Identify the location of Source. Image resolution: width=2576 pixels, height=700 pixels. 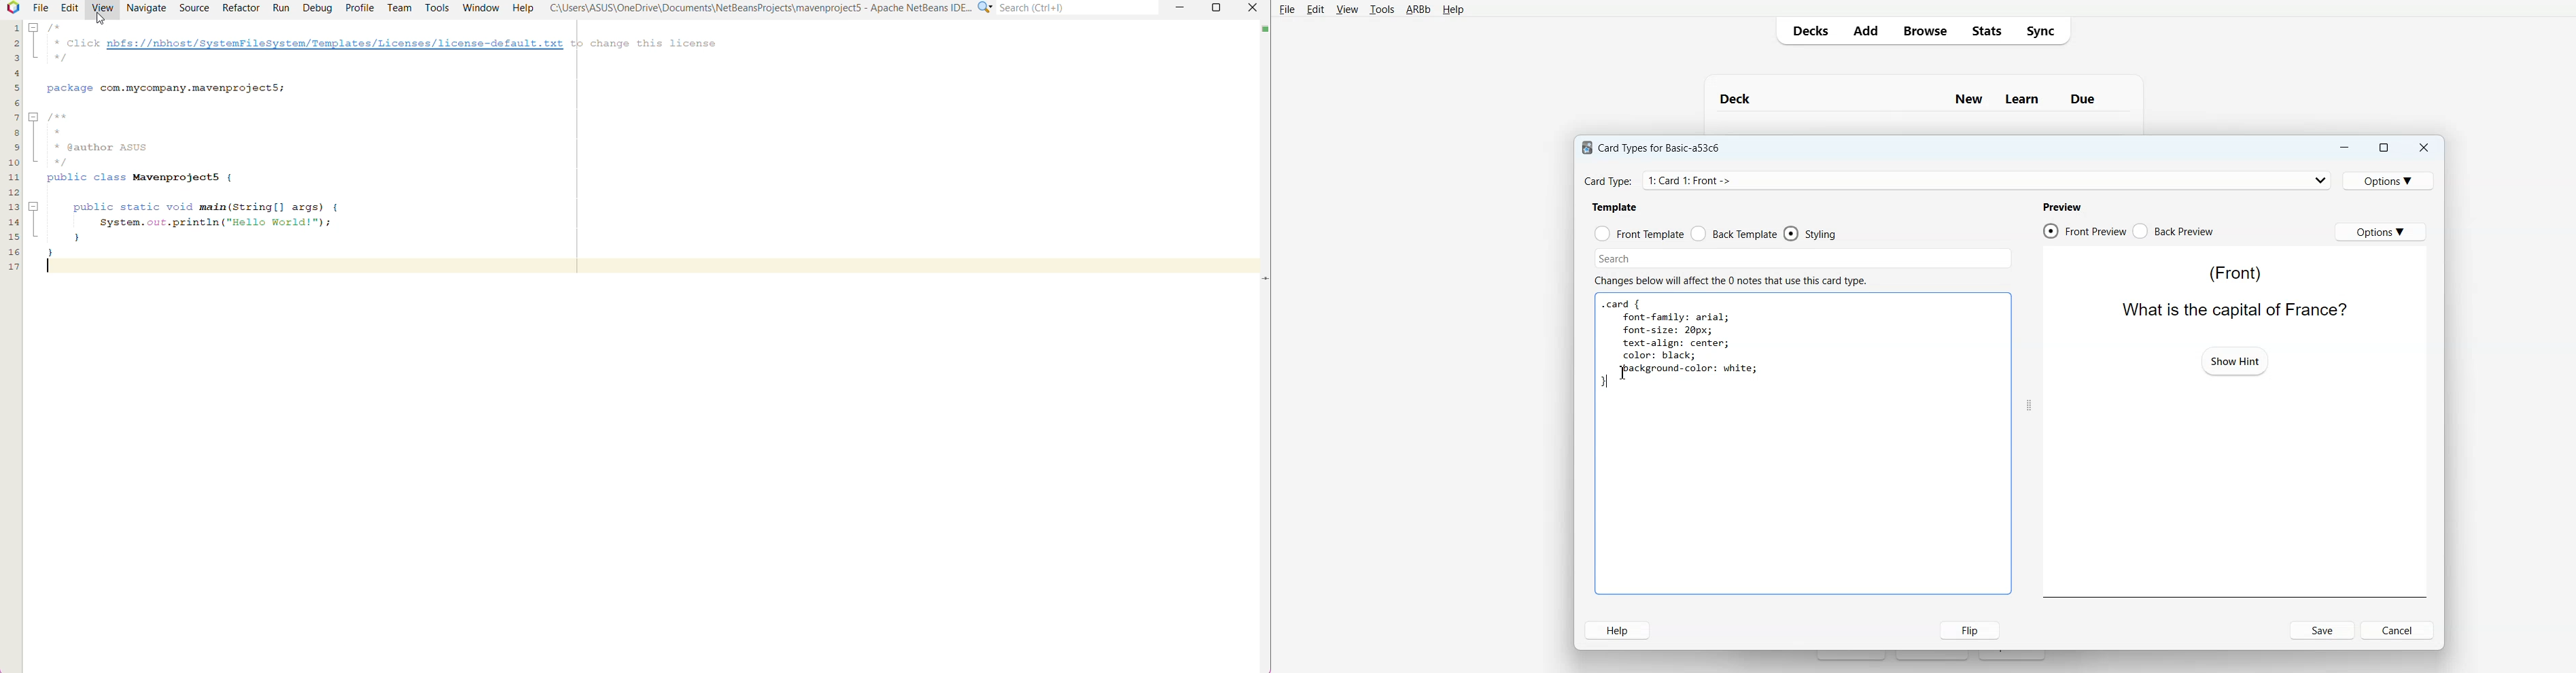
(195, 9).